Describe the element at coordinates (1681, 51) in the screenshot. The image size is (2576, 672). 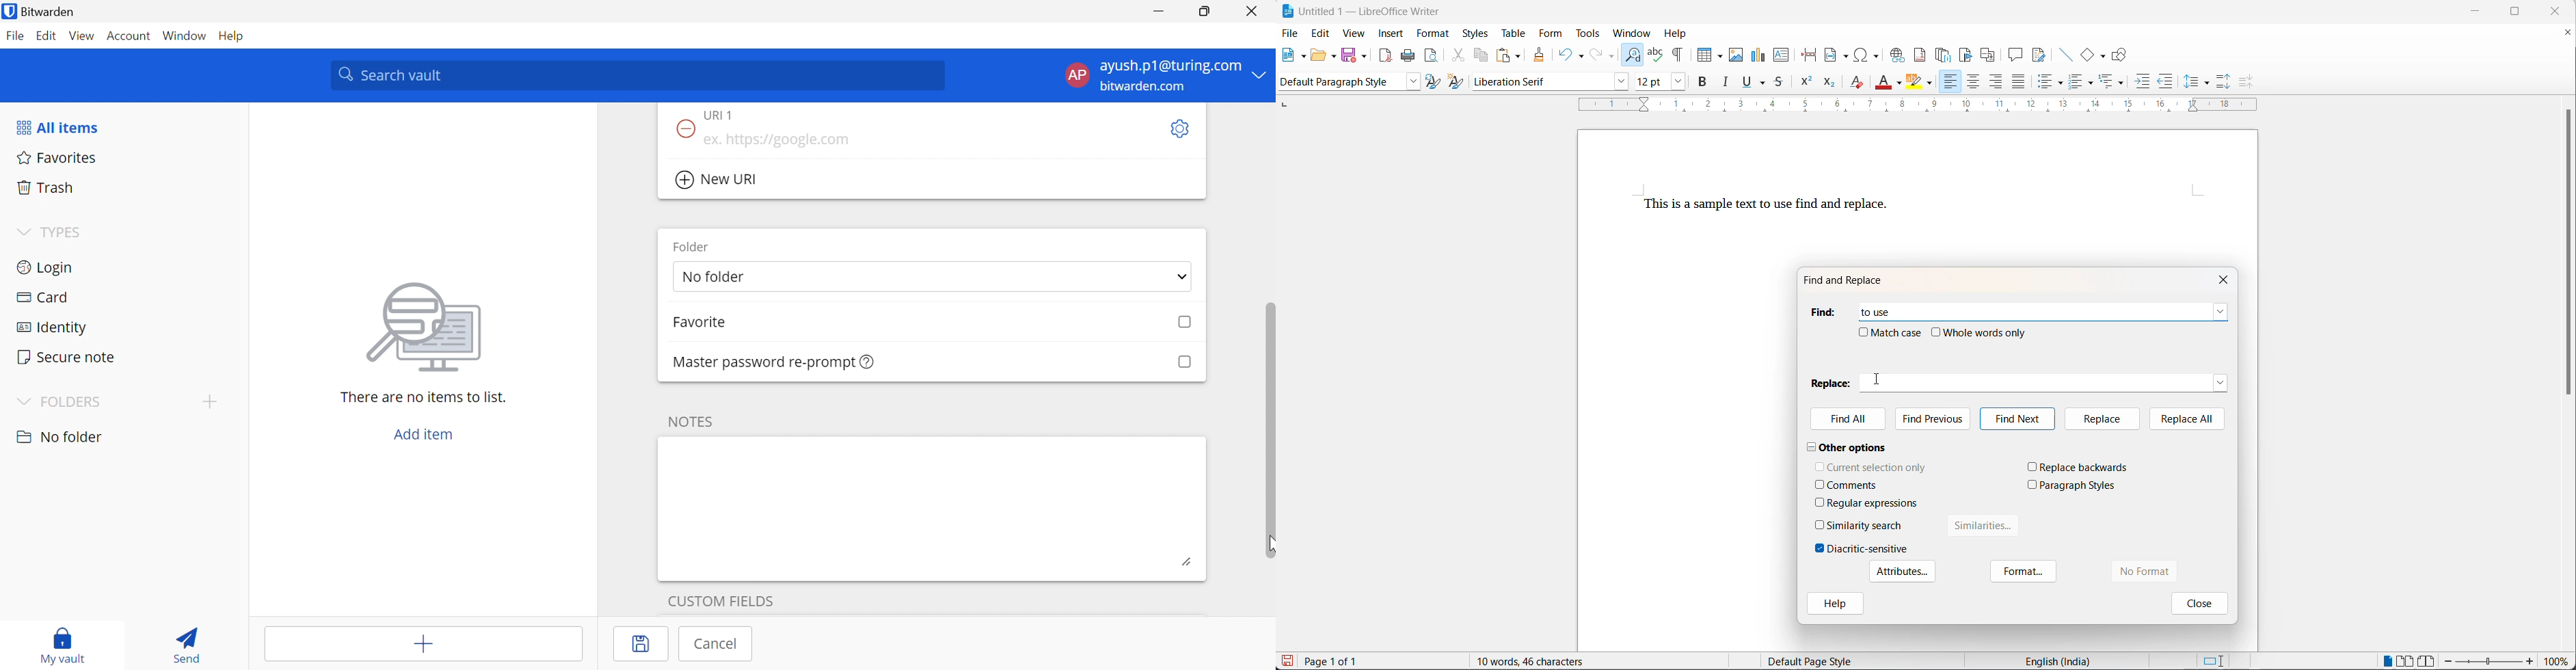
I see `toggle formatting marks` at that location.